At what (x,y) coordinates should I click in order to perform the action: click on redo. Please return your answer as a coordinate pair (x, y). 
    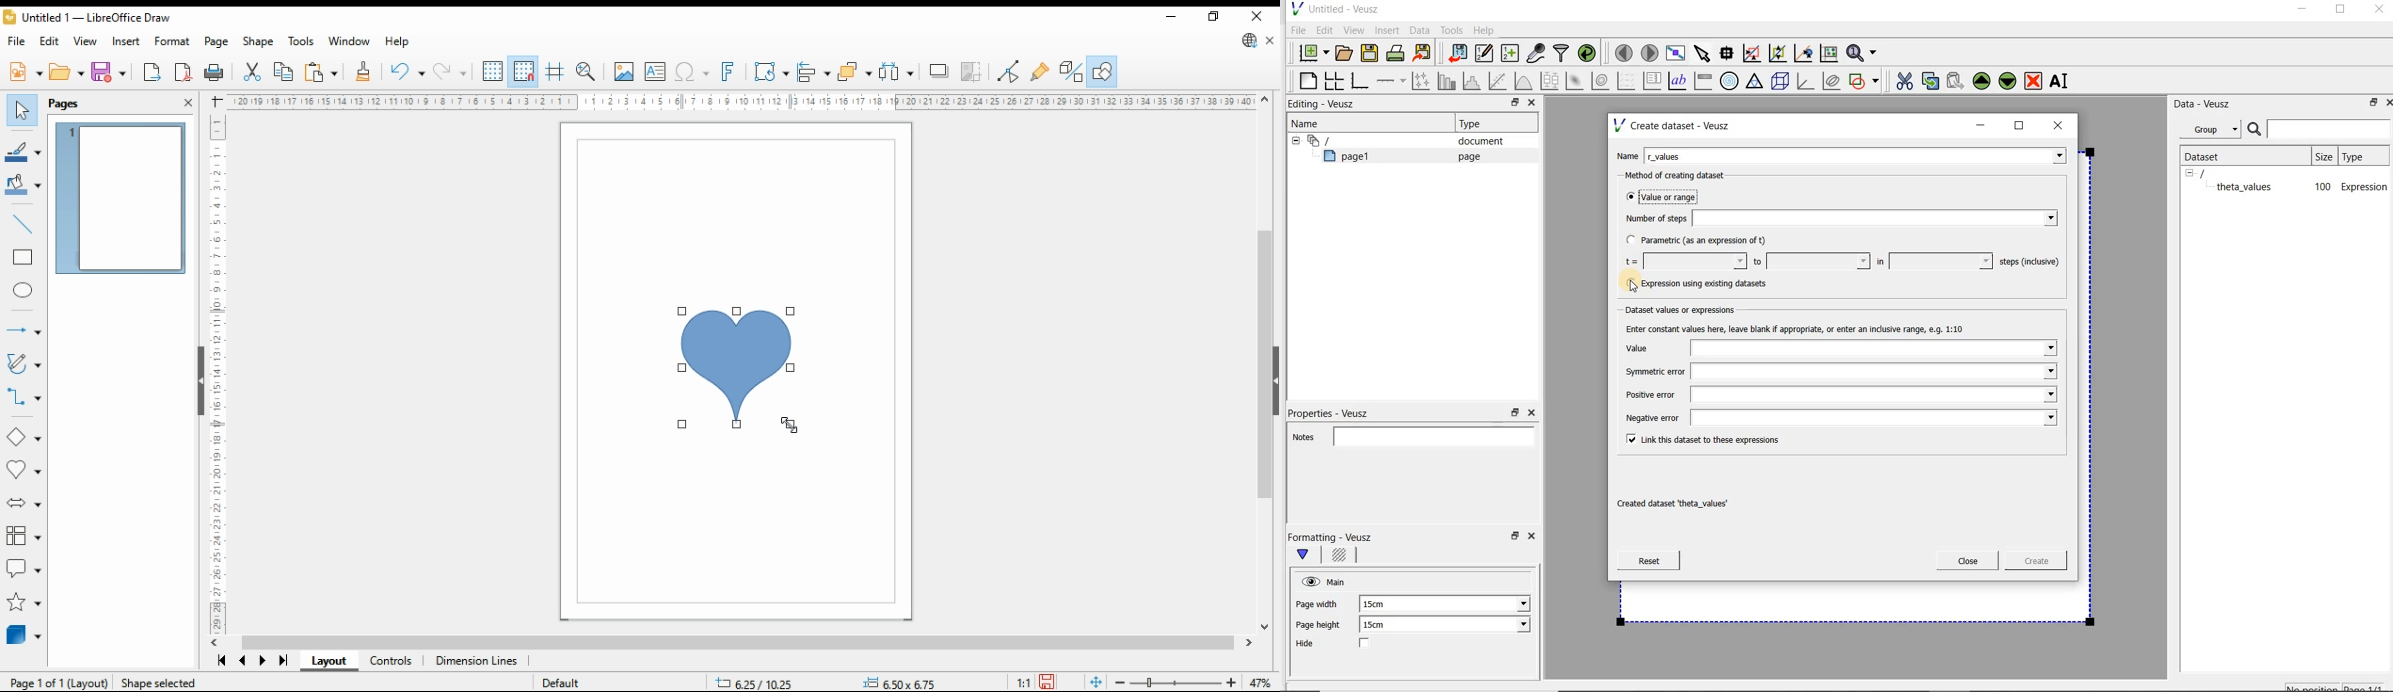
    Looking at the image, I should click on (449, 71).